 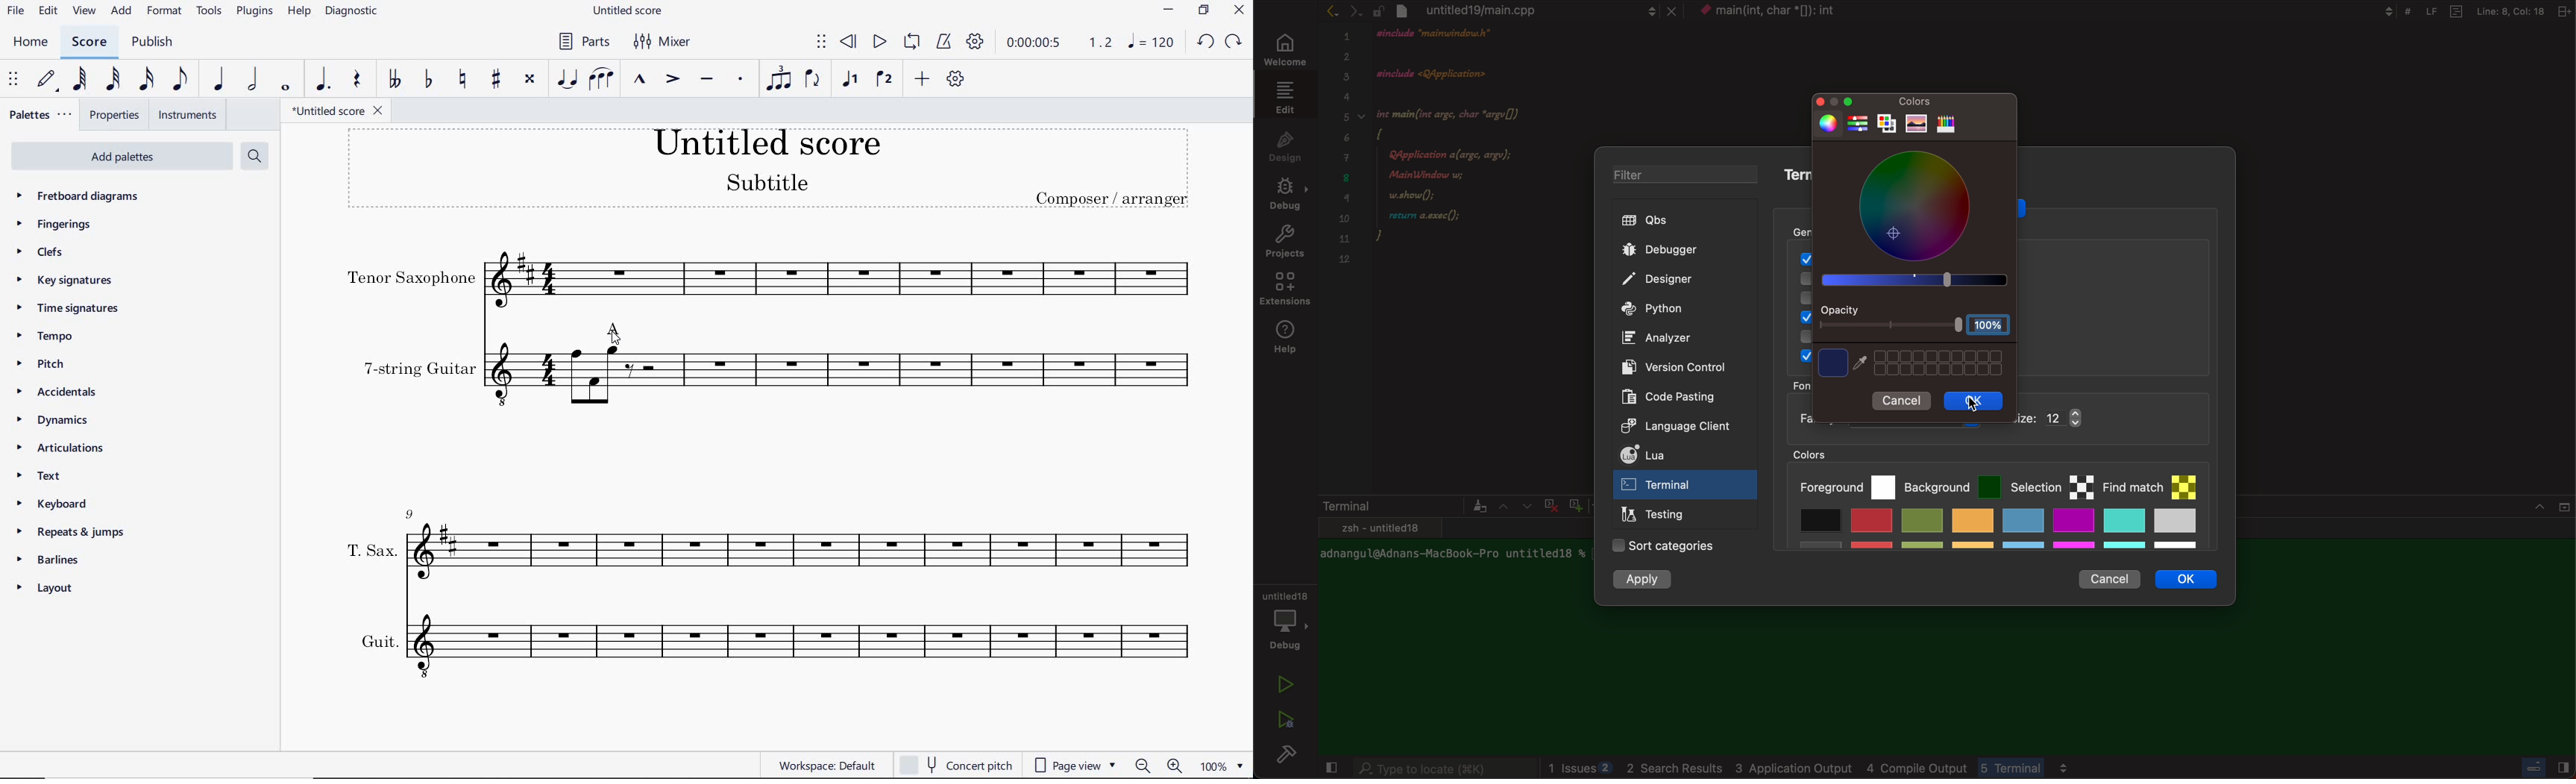 What do you see at coordinates (16, 12) in the screenshot?
I see `FILE` at bounding box center [16, 12].